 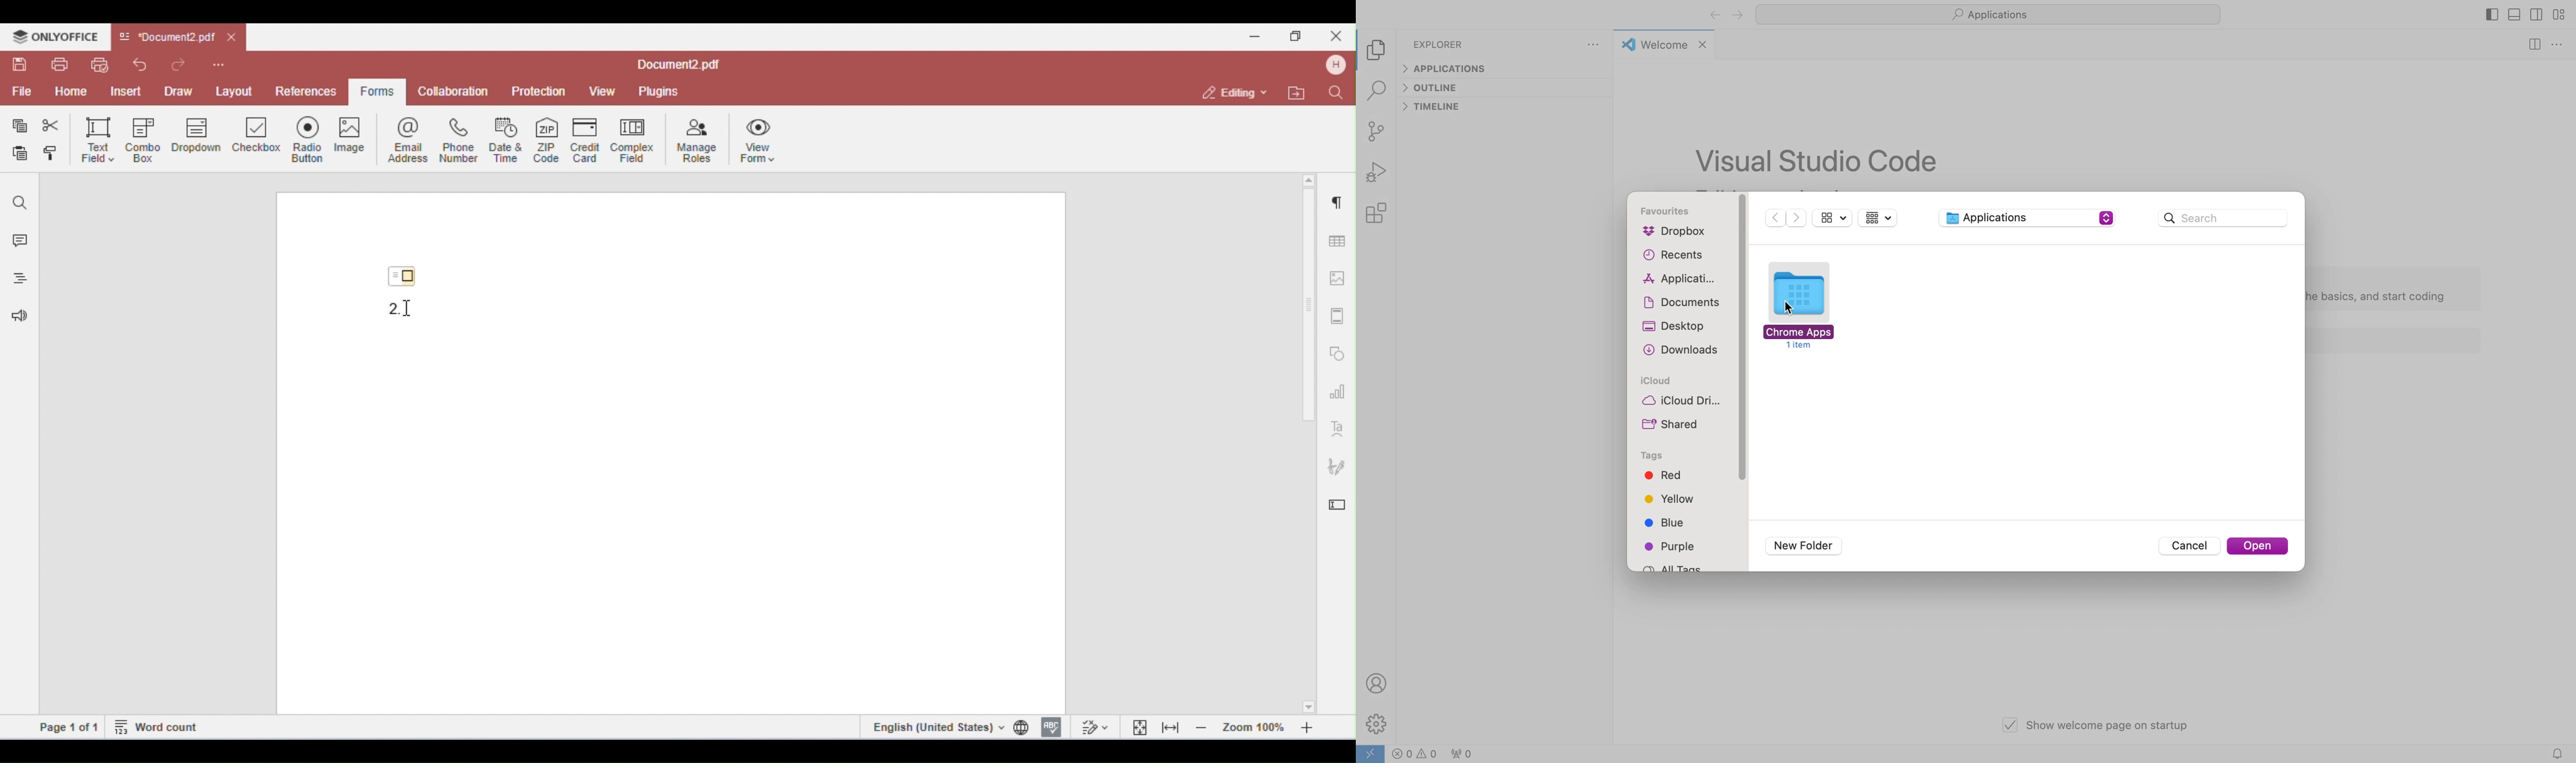 What do you see at coordinates (1444, 753) in the screenshot?
I see `warnings , cautions` at bounding box center [1444, 753].